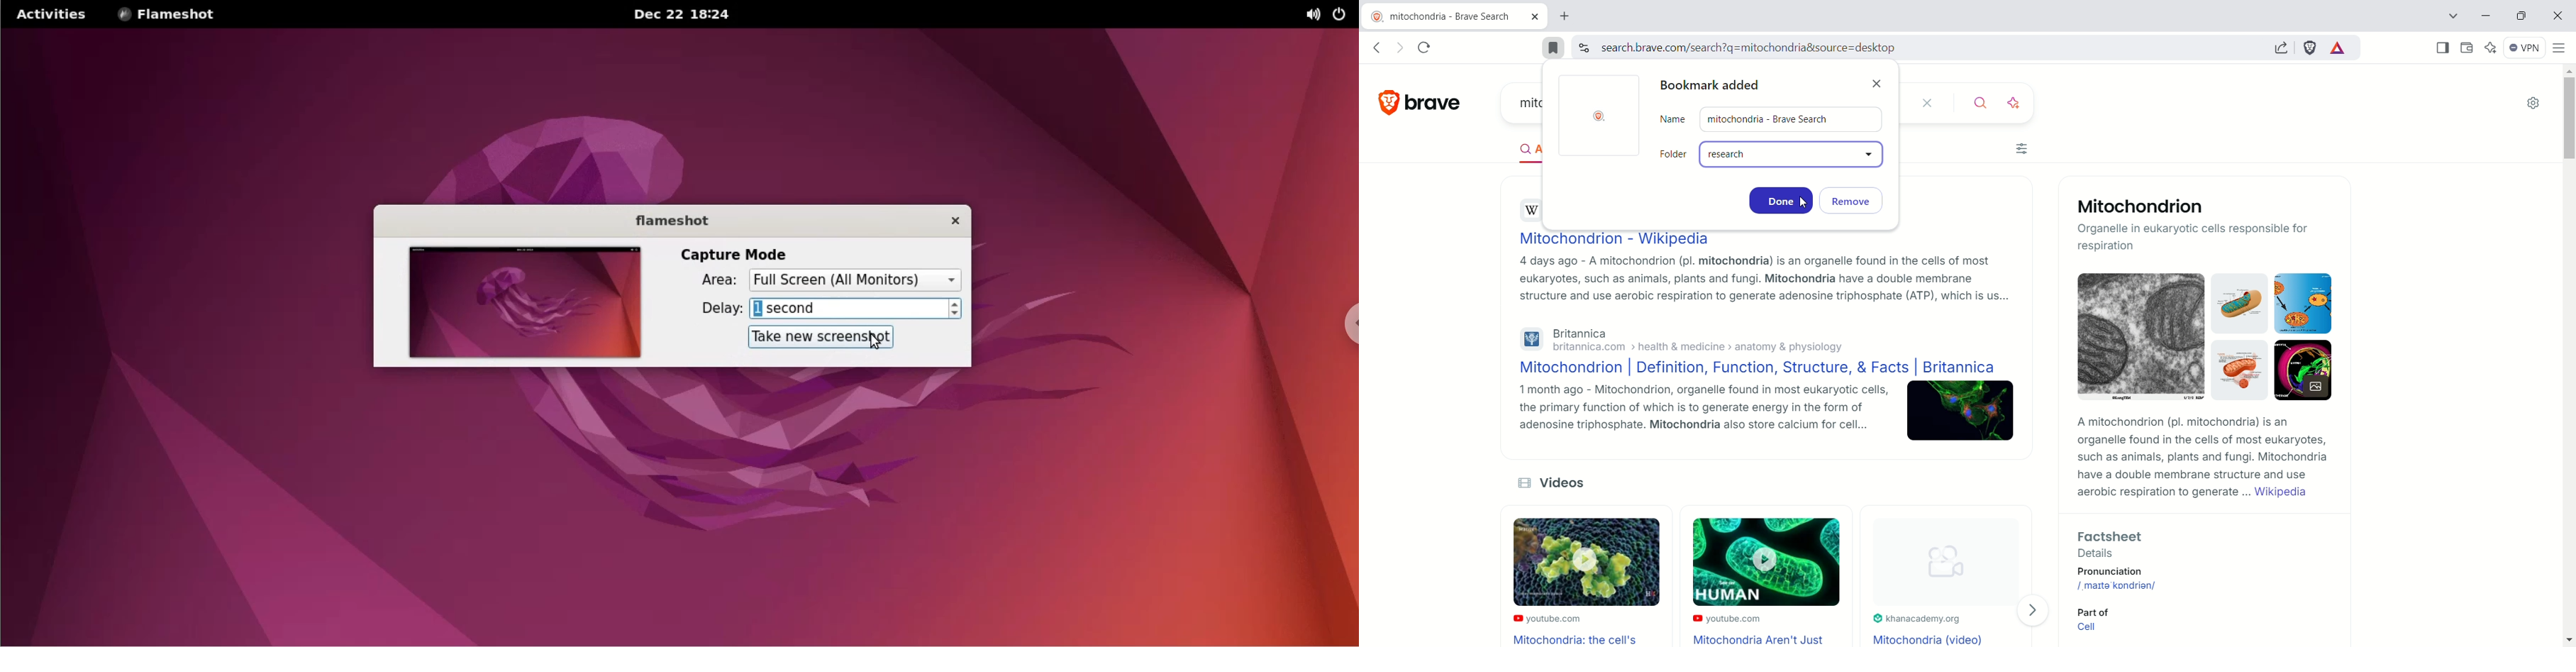 Image resolution: width=2576 pixels, height=672 pixels. Describe the element at coordinates (1341, 313) in the screenshot. I see `chrome options` at that location.